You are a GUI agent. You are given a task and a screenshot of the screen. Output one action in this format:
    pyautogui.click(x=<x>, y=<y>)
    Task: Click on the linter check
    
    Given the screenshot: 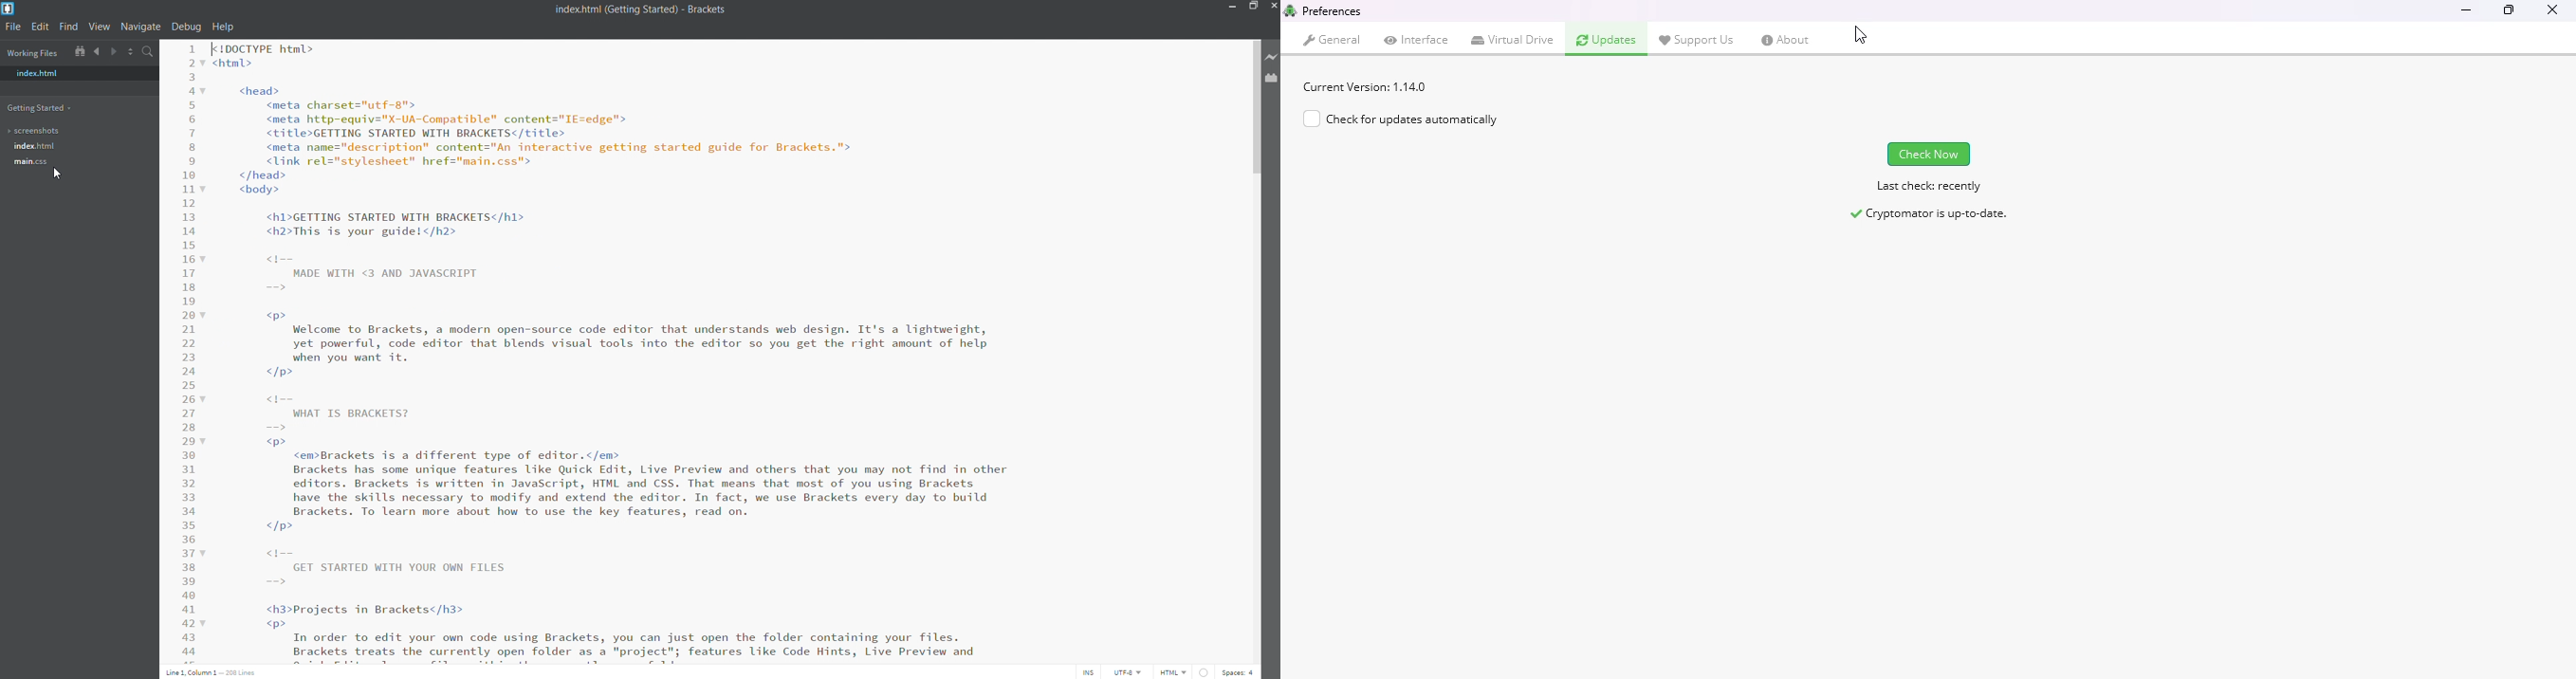 What is the action you would take?
    pyautogui.click(x=1206, y=672)
    